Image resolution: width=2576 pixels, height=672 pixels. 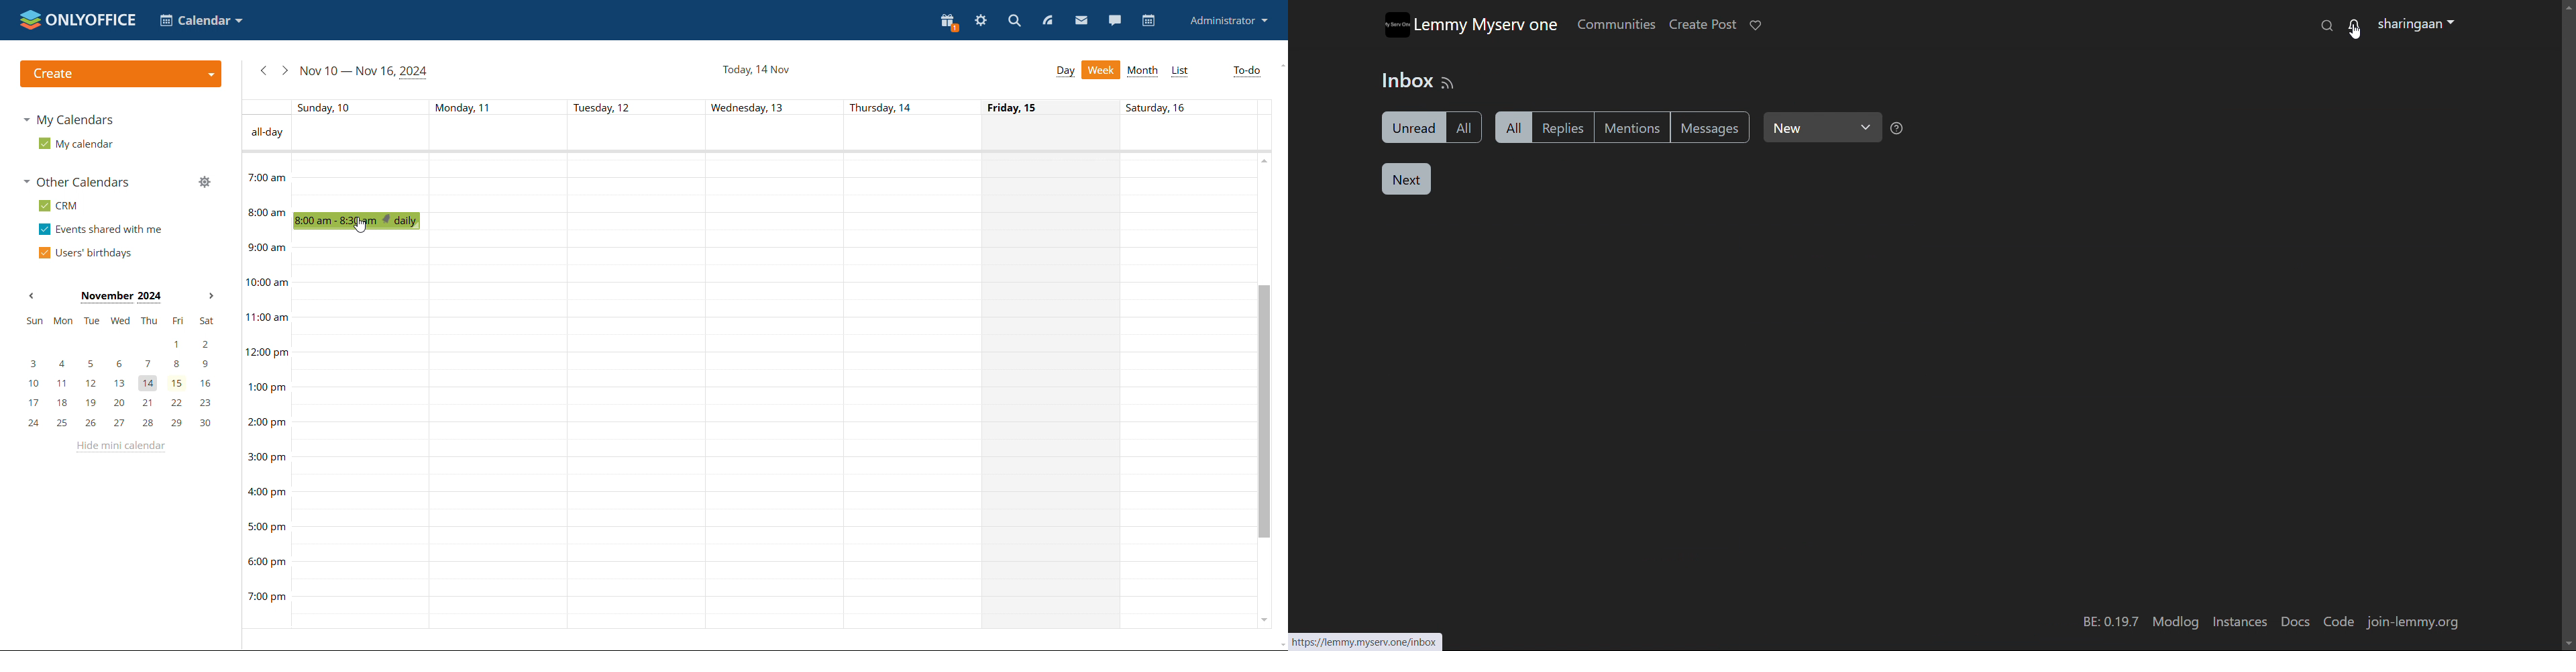 I want to click on inbox, so click(x=1404, y=81).